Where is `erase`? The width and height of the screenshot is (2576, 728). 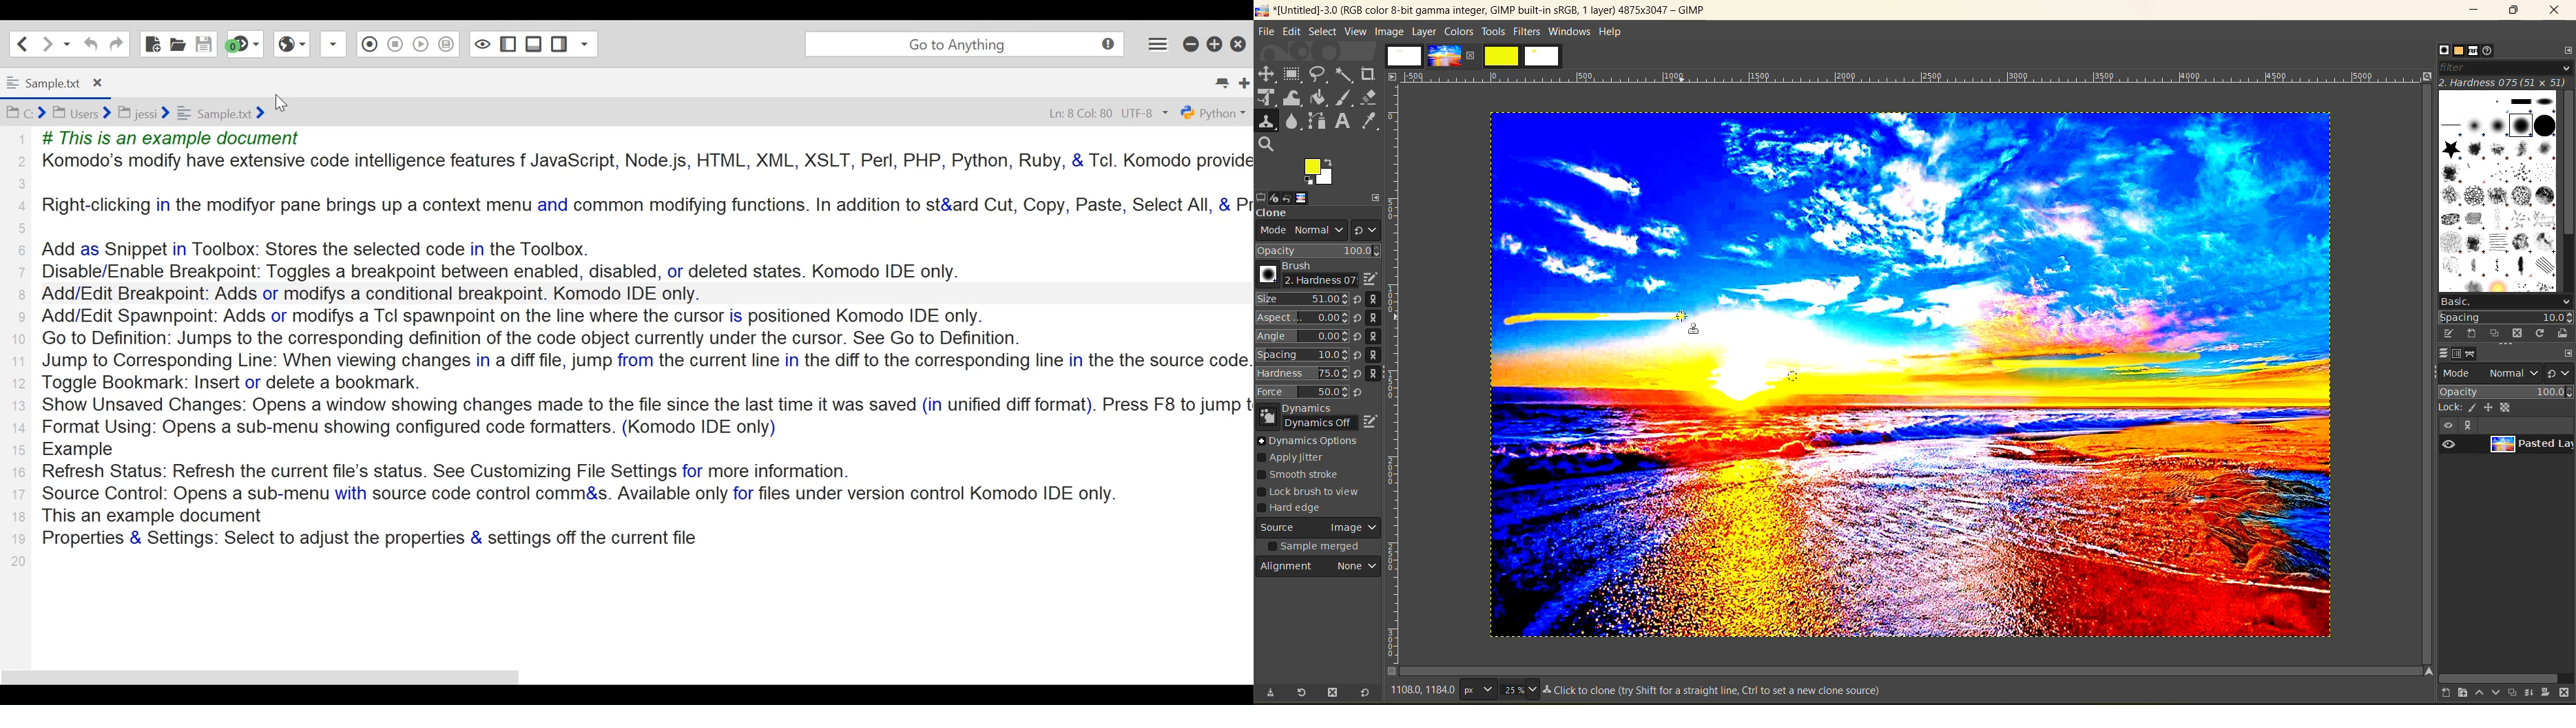
erase is located at coordinates (1369, 97).